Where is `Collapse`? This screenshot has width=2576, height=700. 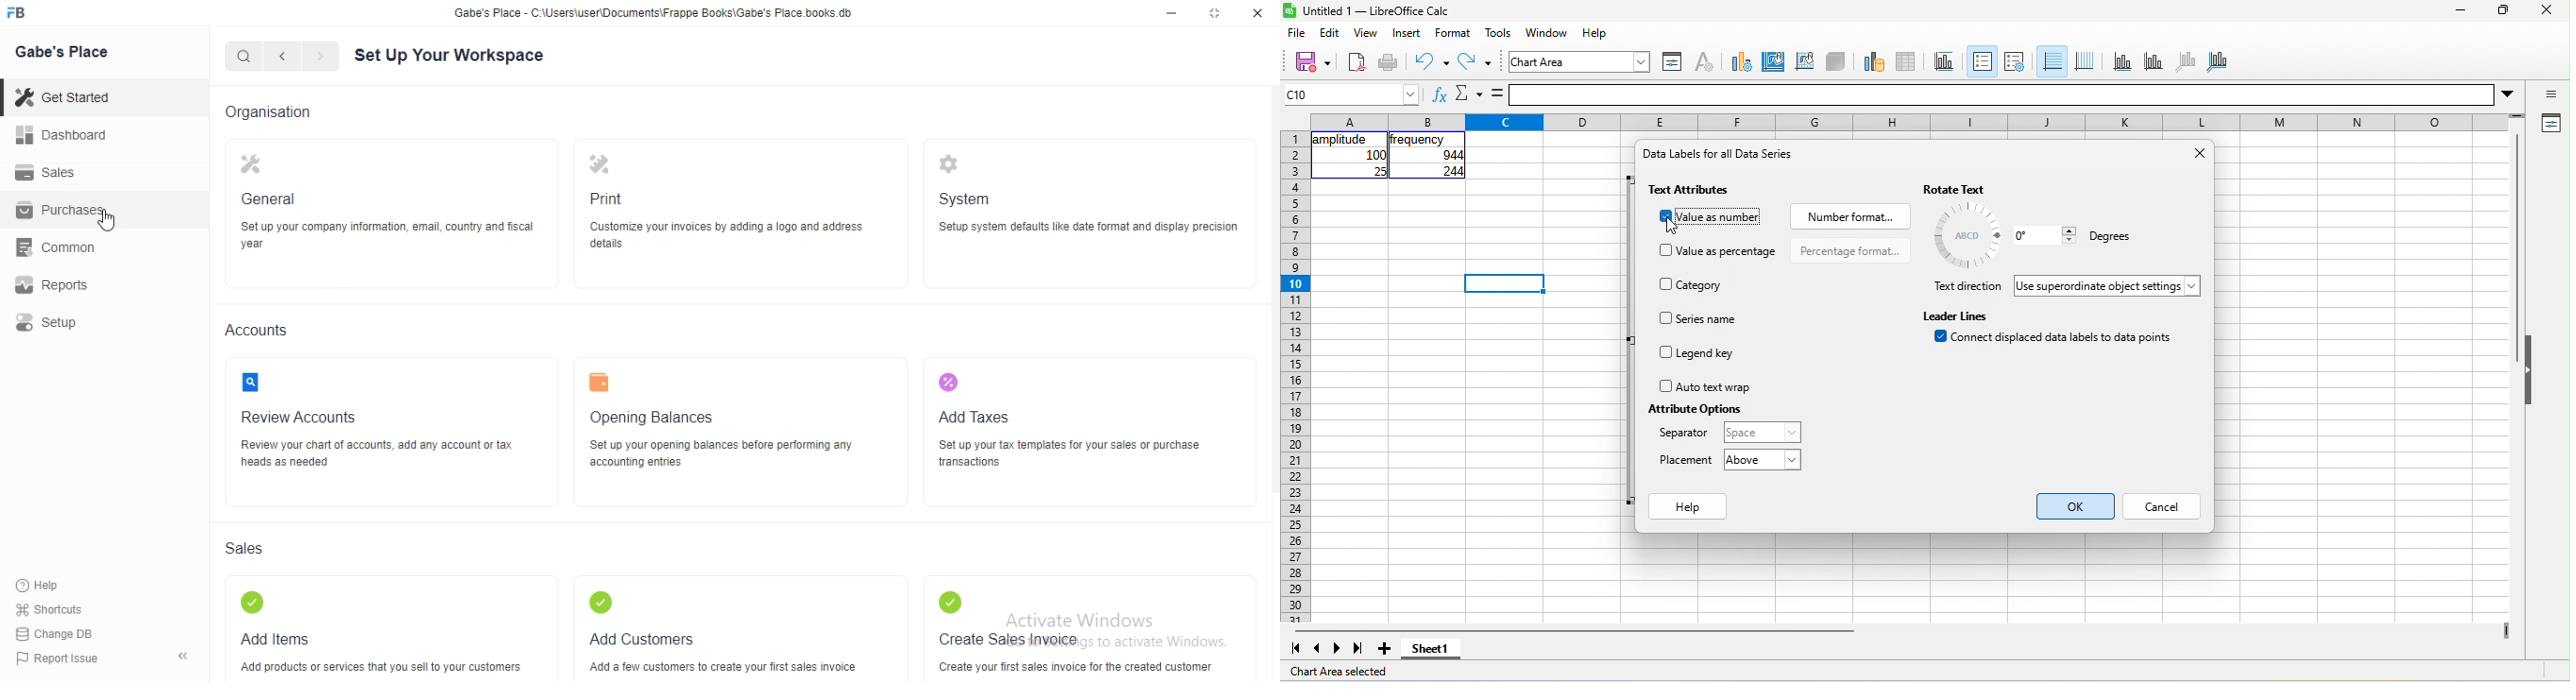
Collapse is located at coordinates (183, 656).